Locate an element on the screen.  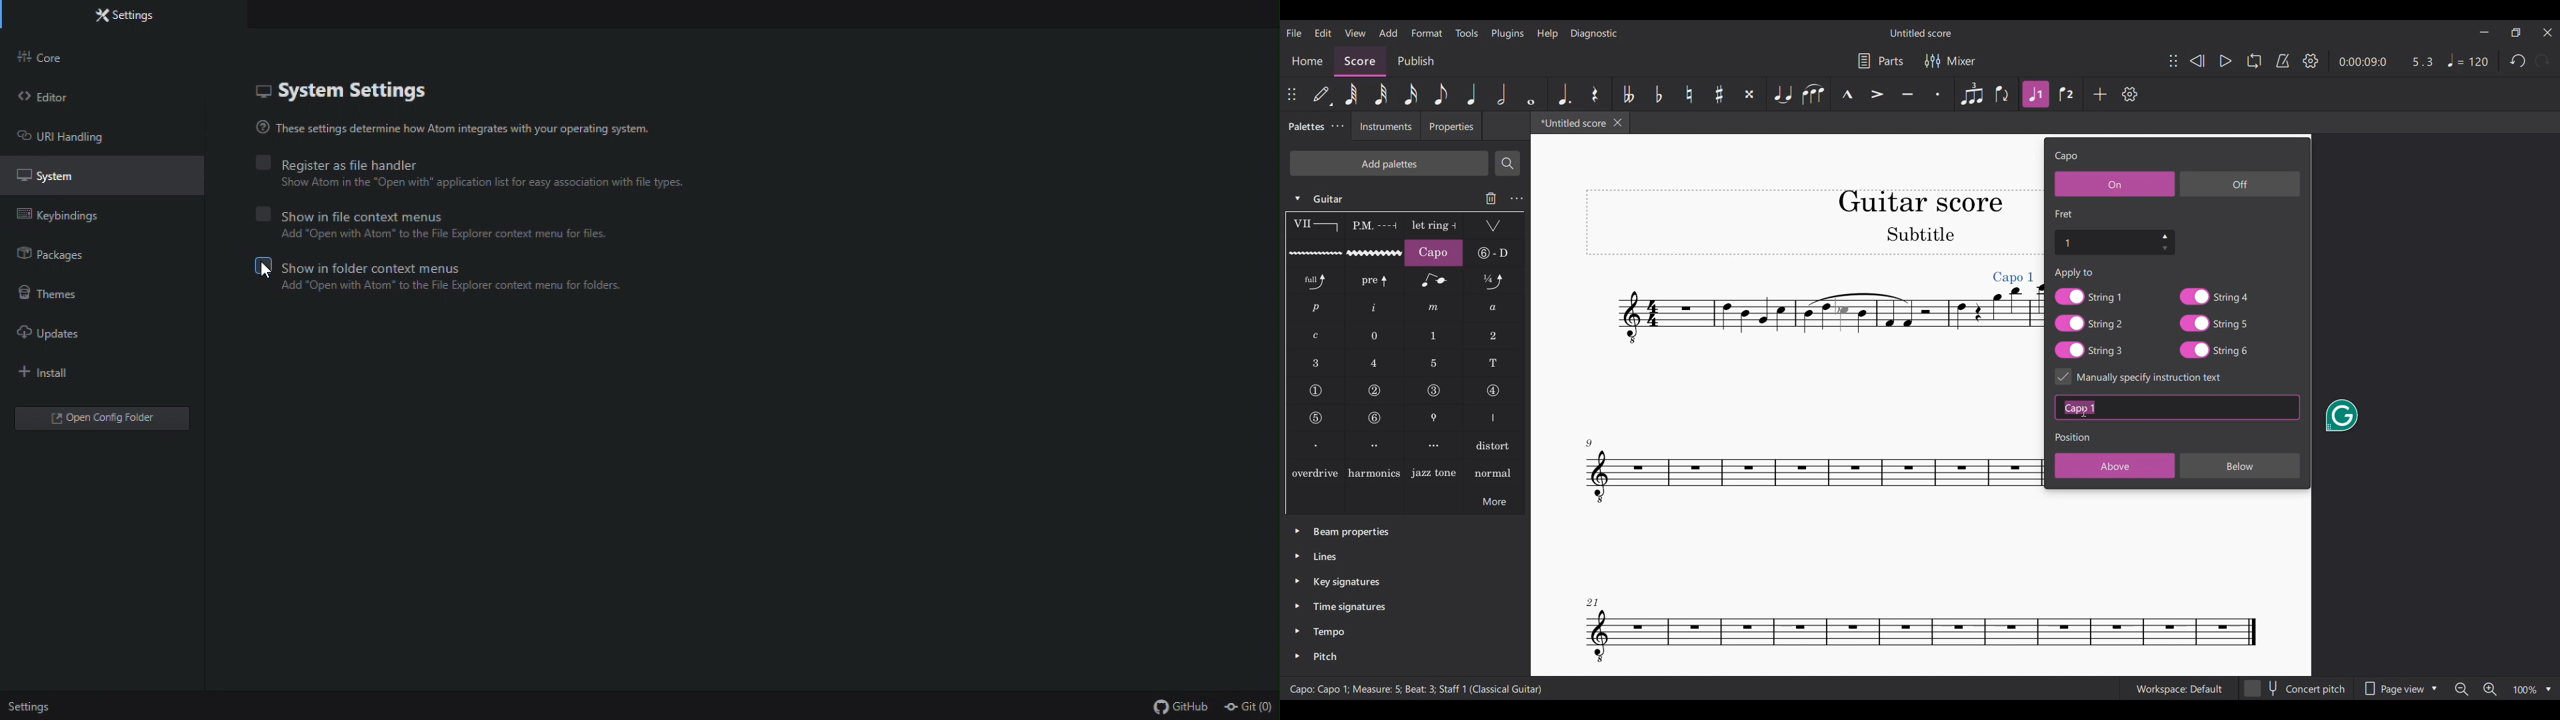
String 3 toggle is located at coordinates (2089, 350).